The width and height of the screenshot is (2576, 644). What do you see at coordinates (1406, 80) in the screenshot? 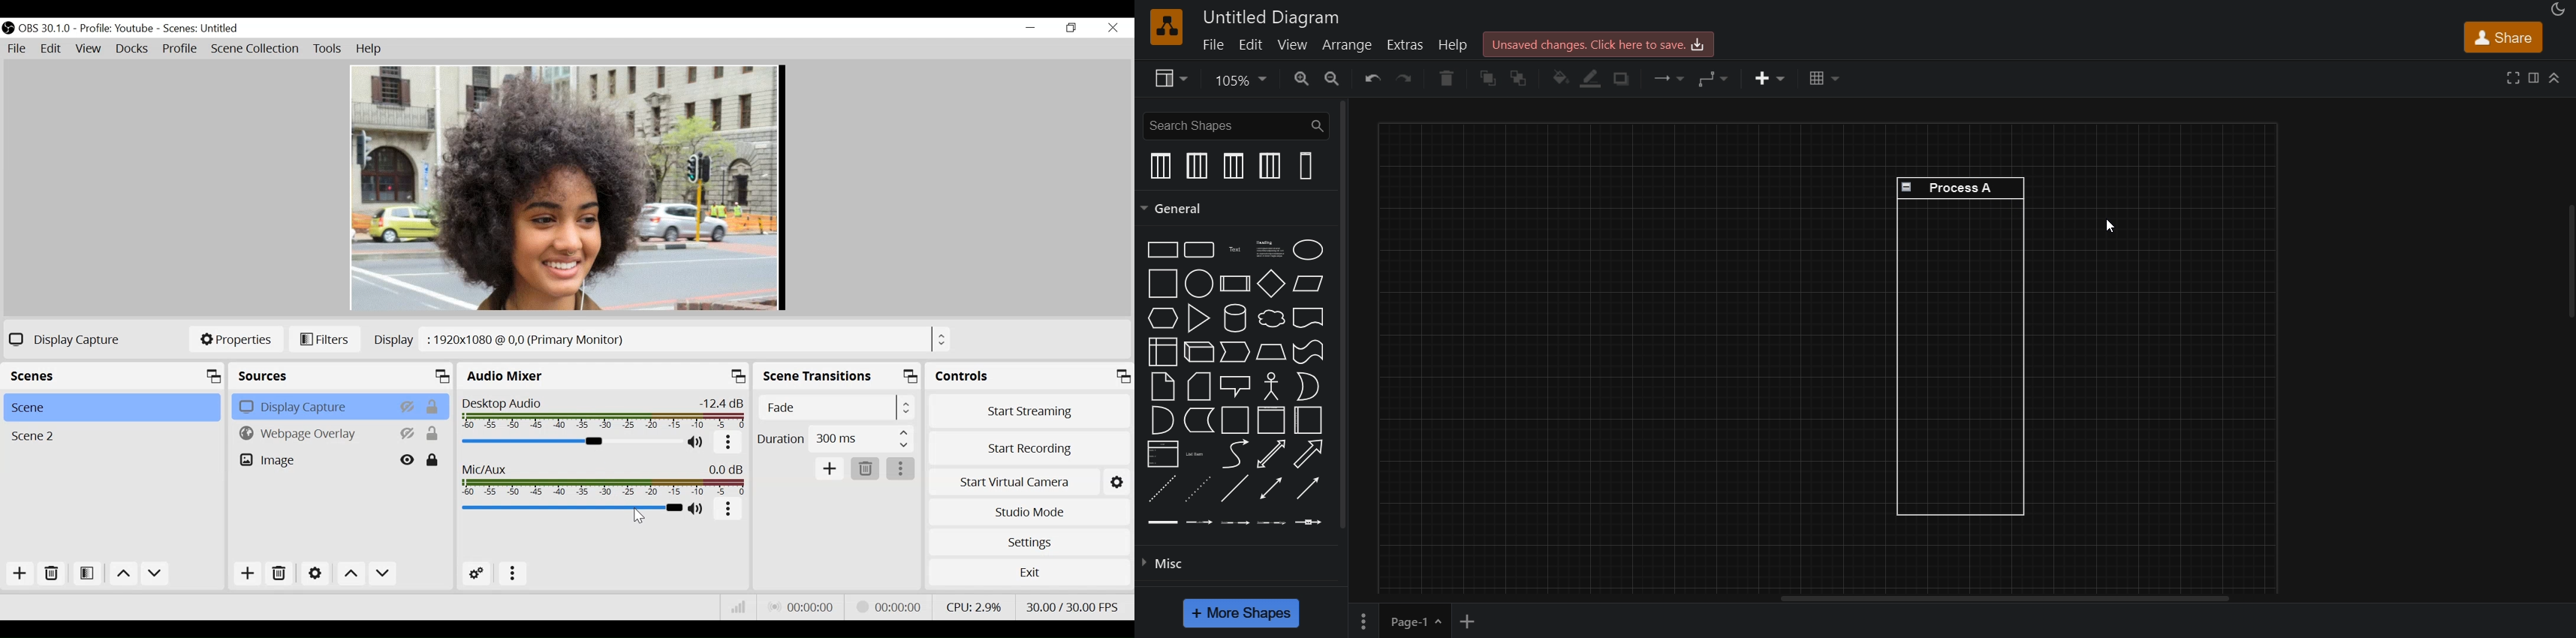
I see `redo` at bounding box center [1406, 80].